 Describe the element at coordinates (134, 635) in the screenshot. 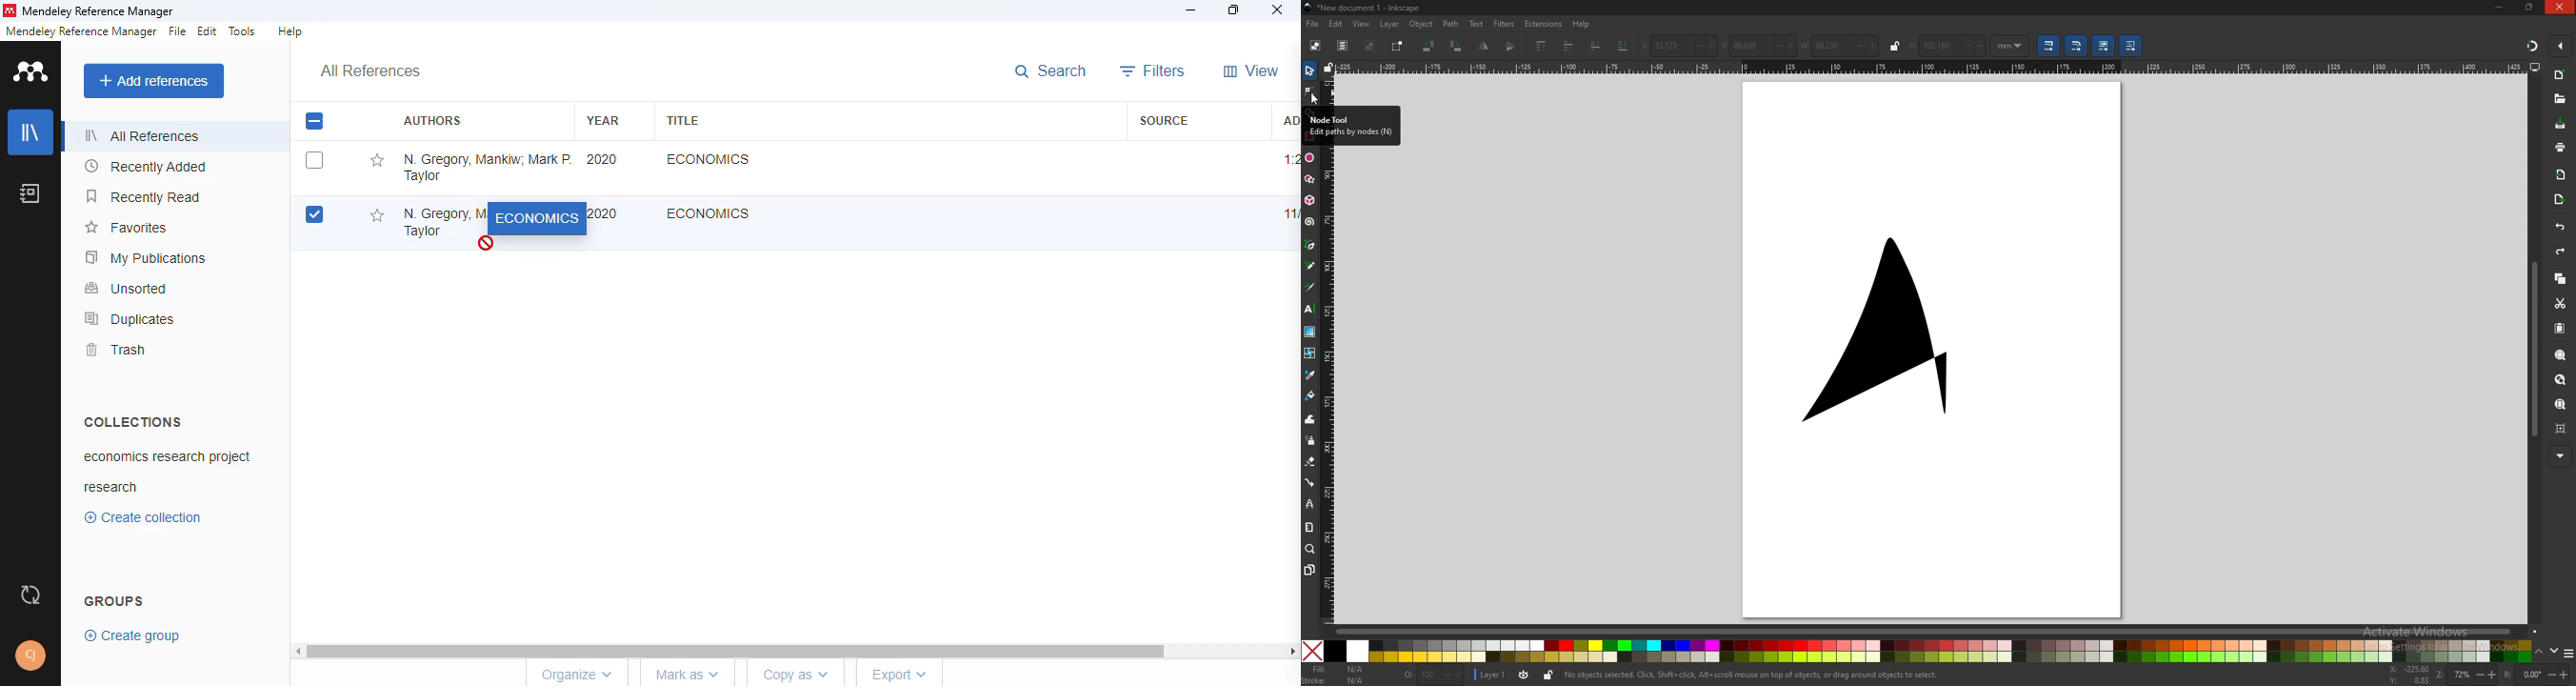

I see `create group` at that location.